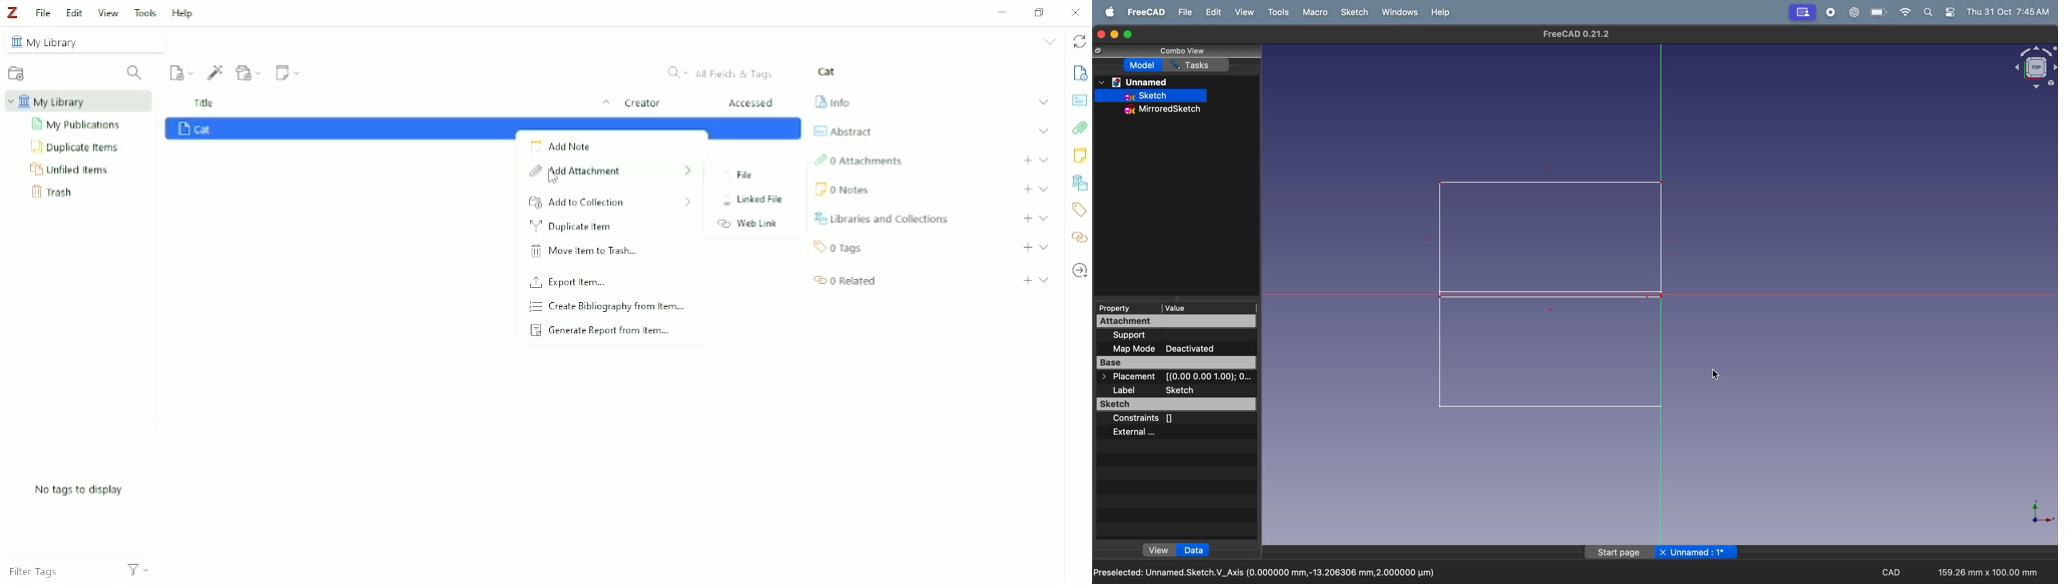 This screenshot has width=2072, height=588. Describe the element at coordinates (1210, 13) in the screenshot. I see `edit` at that location.